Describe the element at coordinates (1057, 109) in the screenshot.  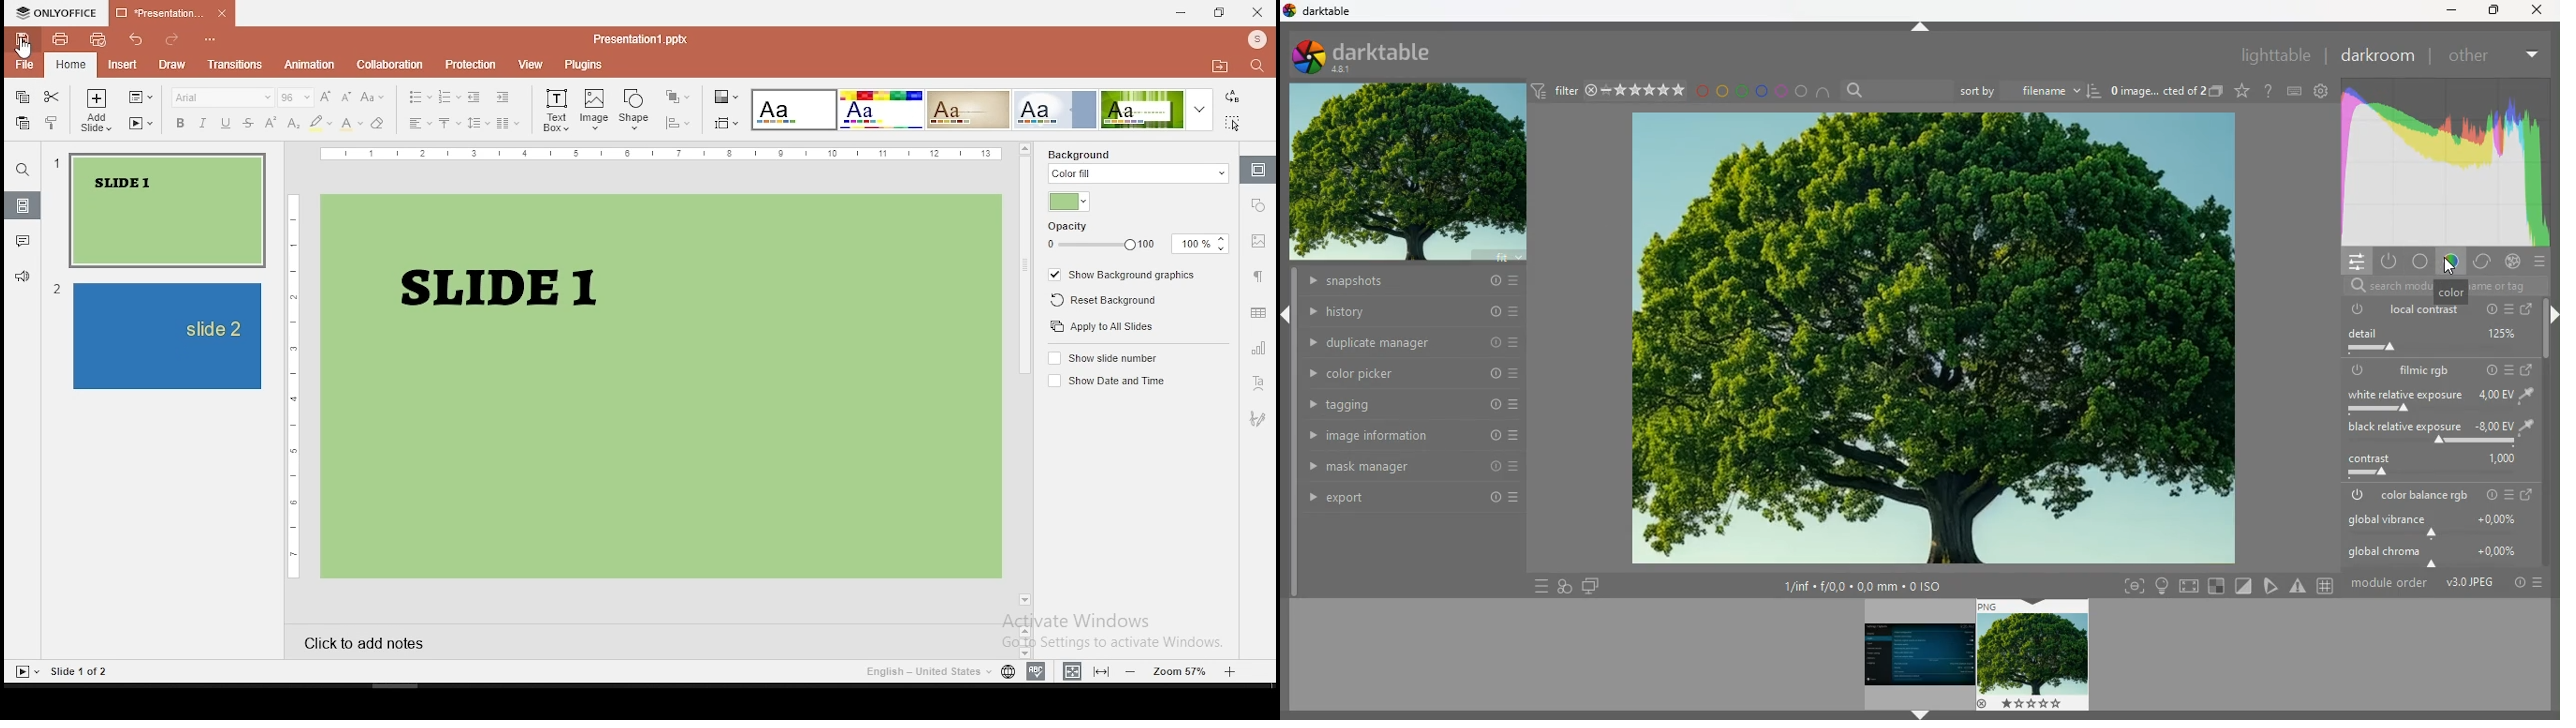
I see `select color theme` at that location.